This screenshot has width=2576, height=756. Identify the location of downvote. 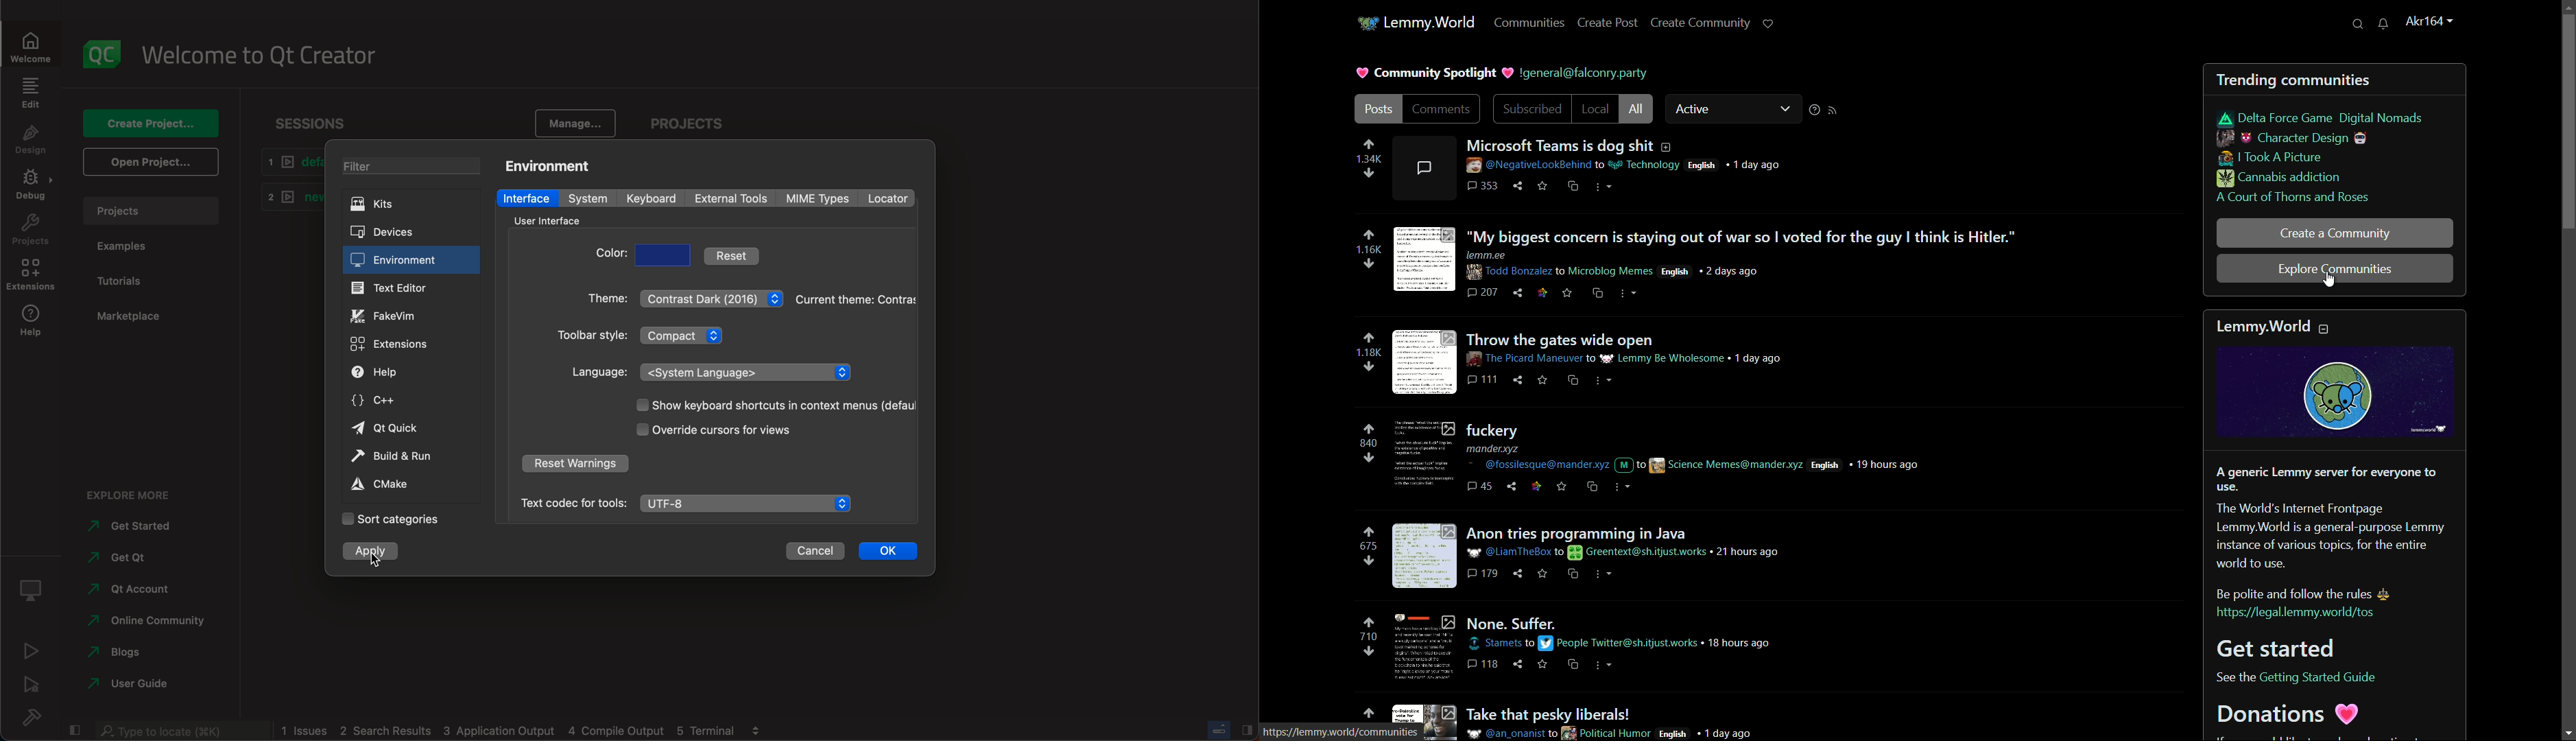
(1367, 561).